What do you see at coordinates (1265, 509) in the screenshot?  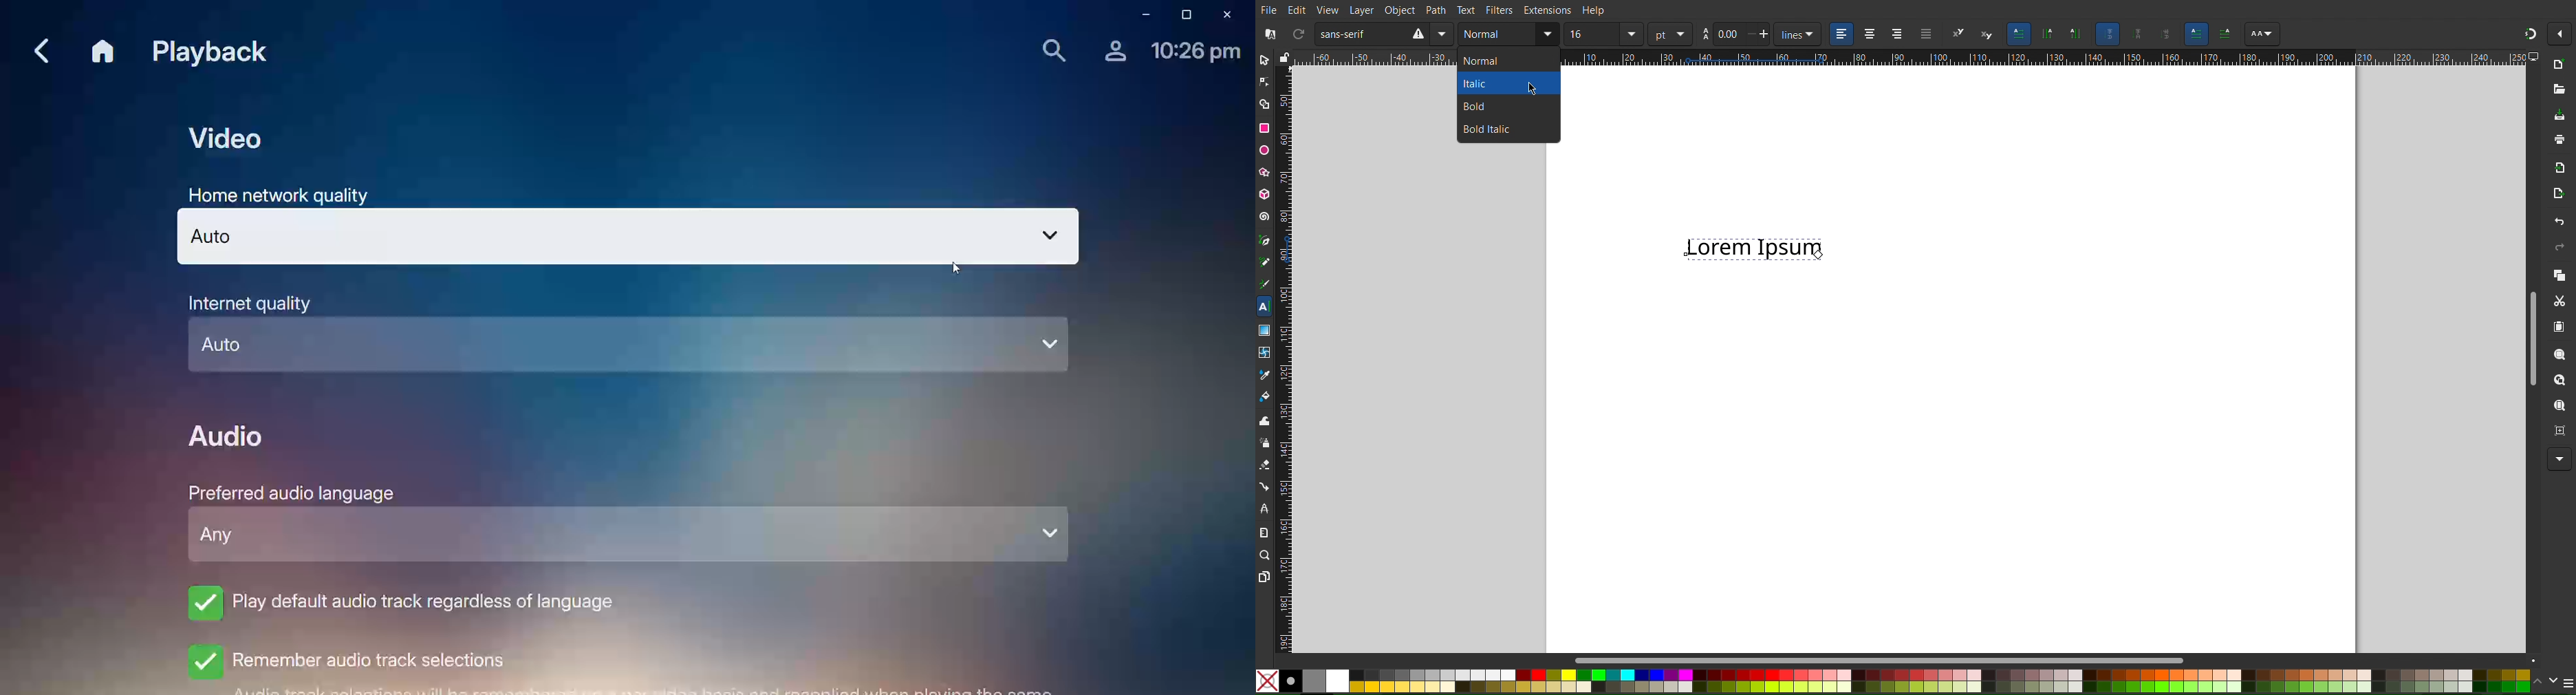 I see `LPE Tool` at bounding box center [1265, 509].